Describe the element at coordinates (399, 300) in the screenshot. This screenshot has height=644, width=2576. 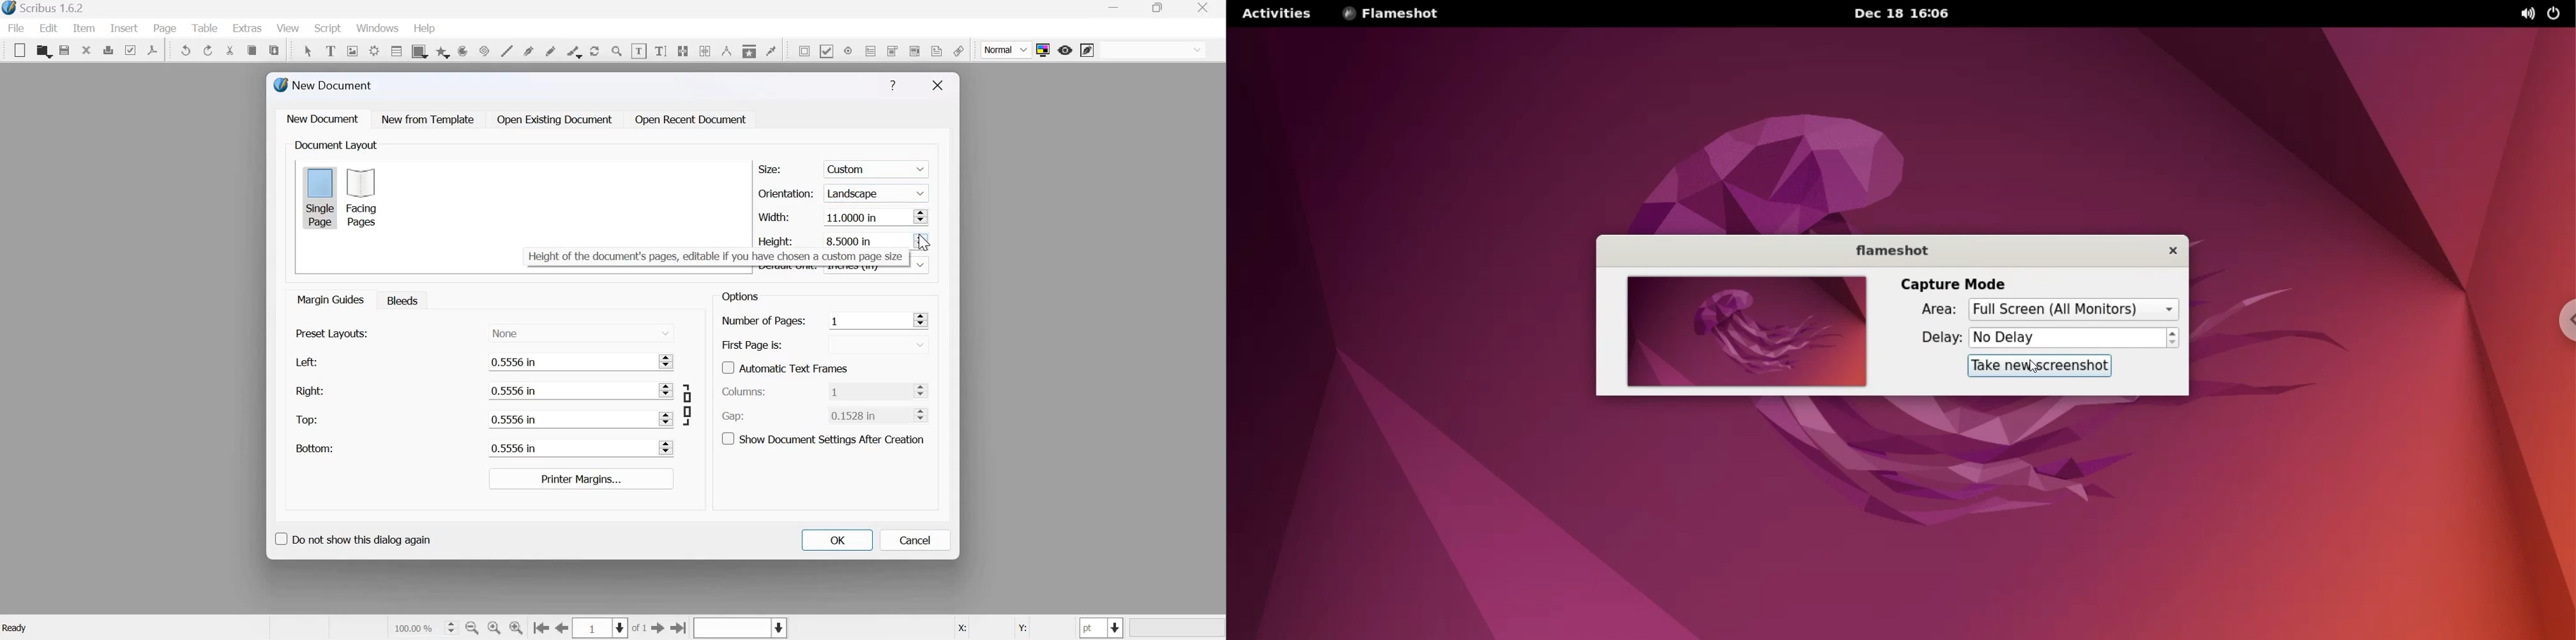
I see `Bleeds` at that location.